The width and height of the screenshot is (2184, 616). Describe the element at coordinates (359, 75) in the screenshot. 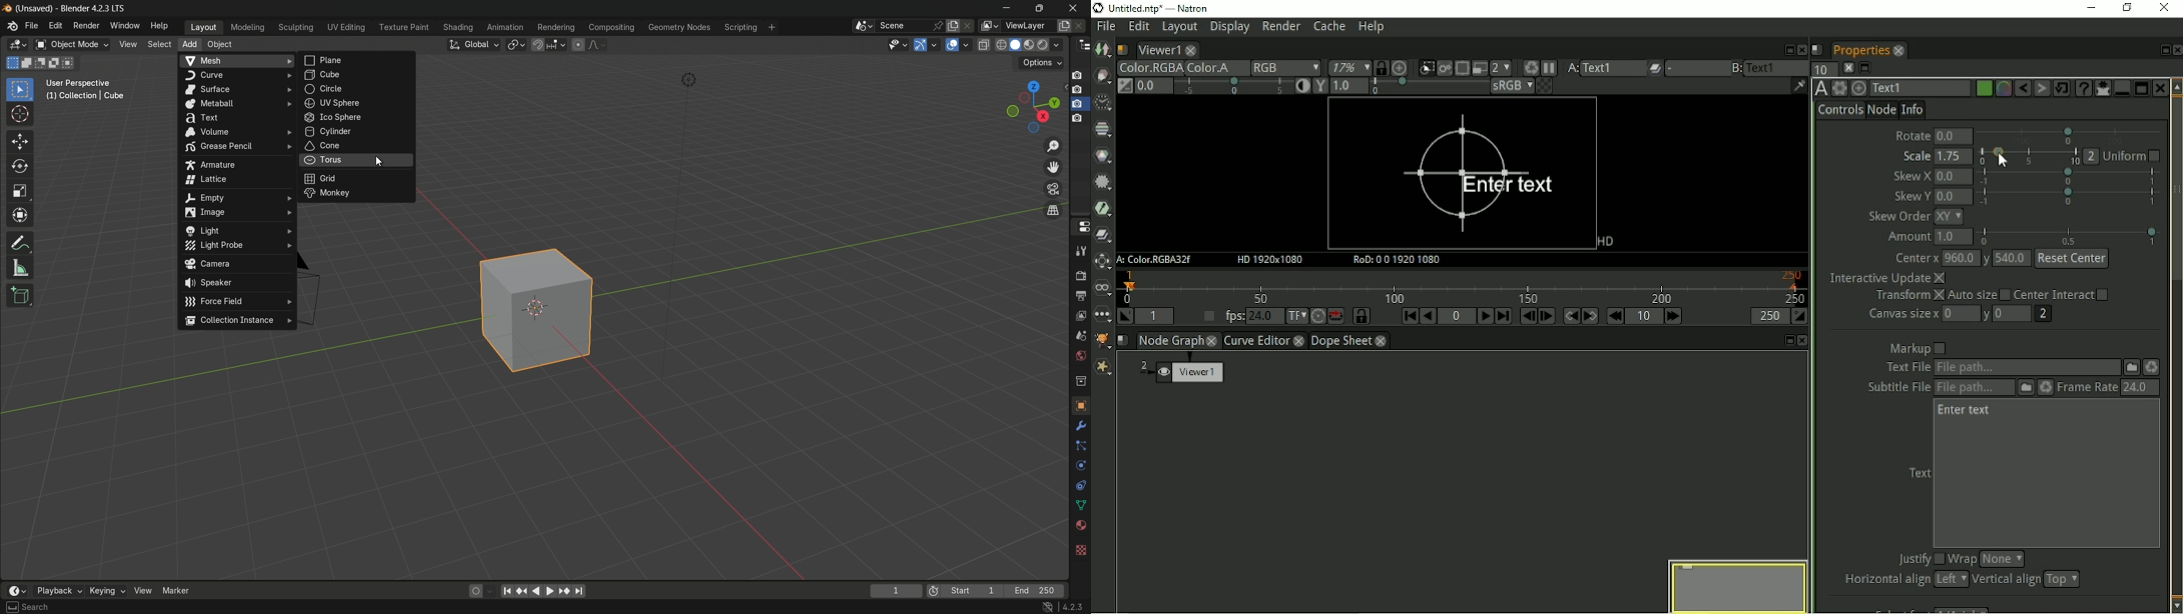

I see `cube` at that location.